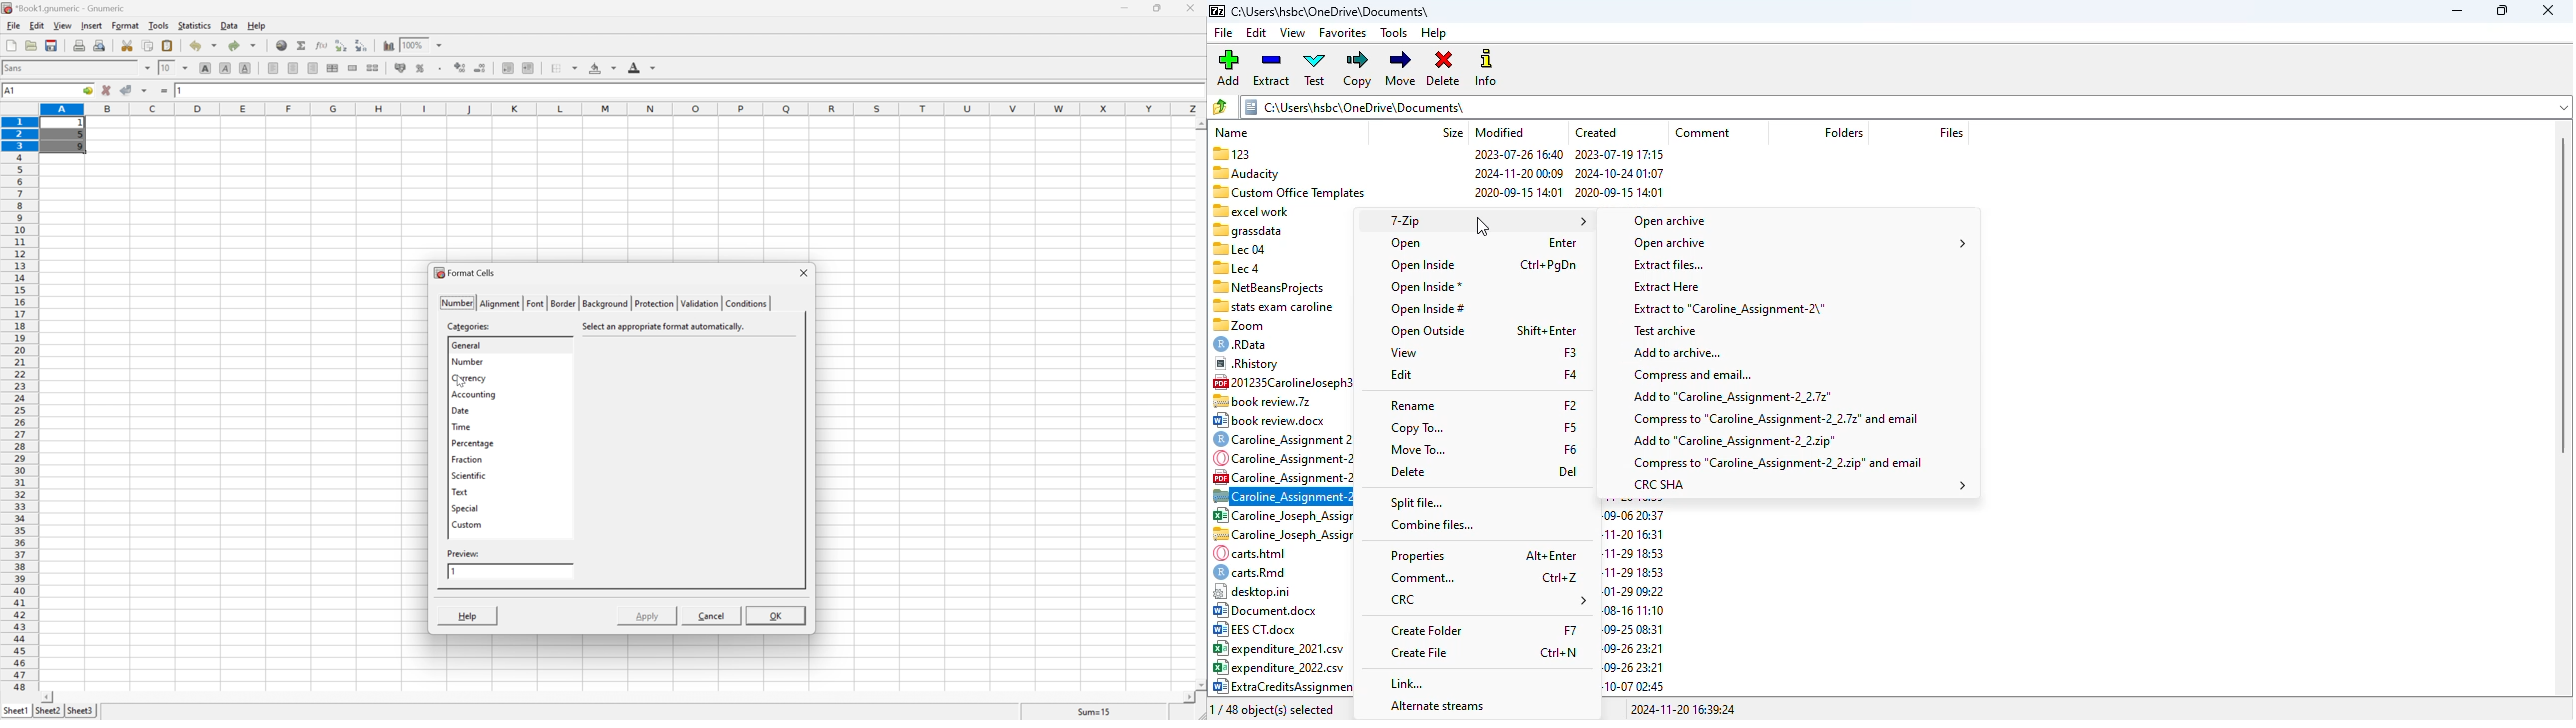 The width and height of the screenshot is (2576, 728). Describe the element at coordinates (334, 67) in the screenshot. I see `center horizontally` at that location.